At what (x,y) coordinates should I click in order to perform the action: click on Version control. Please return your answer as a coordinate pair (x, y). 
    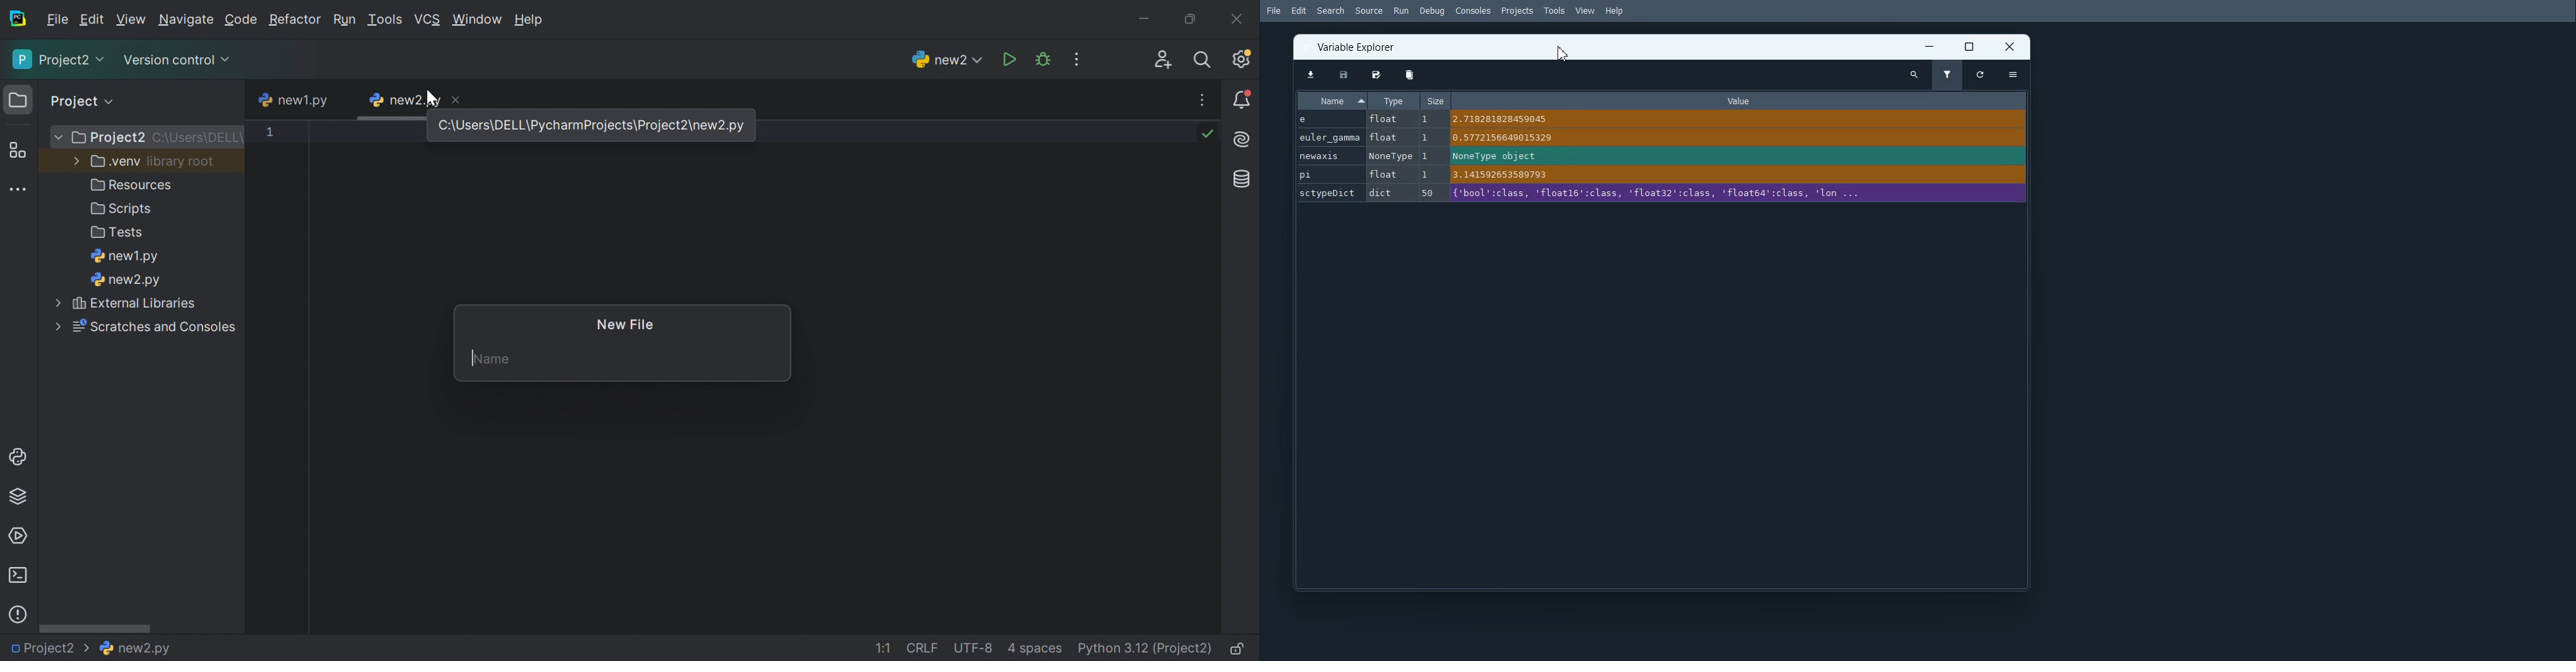
    Looking at the image, I should click on (179, 61).